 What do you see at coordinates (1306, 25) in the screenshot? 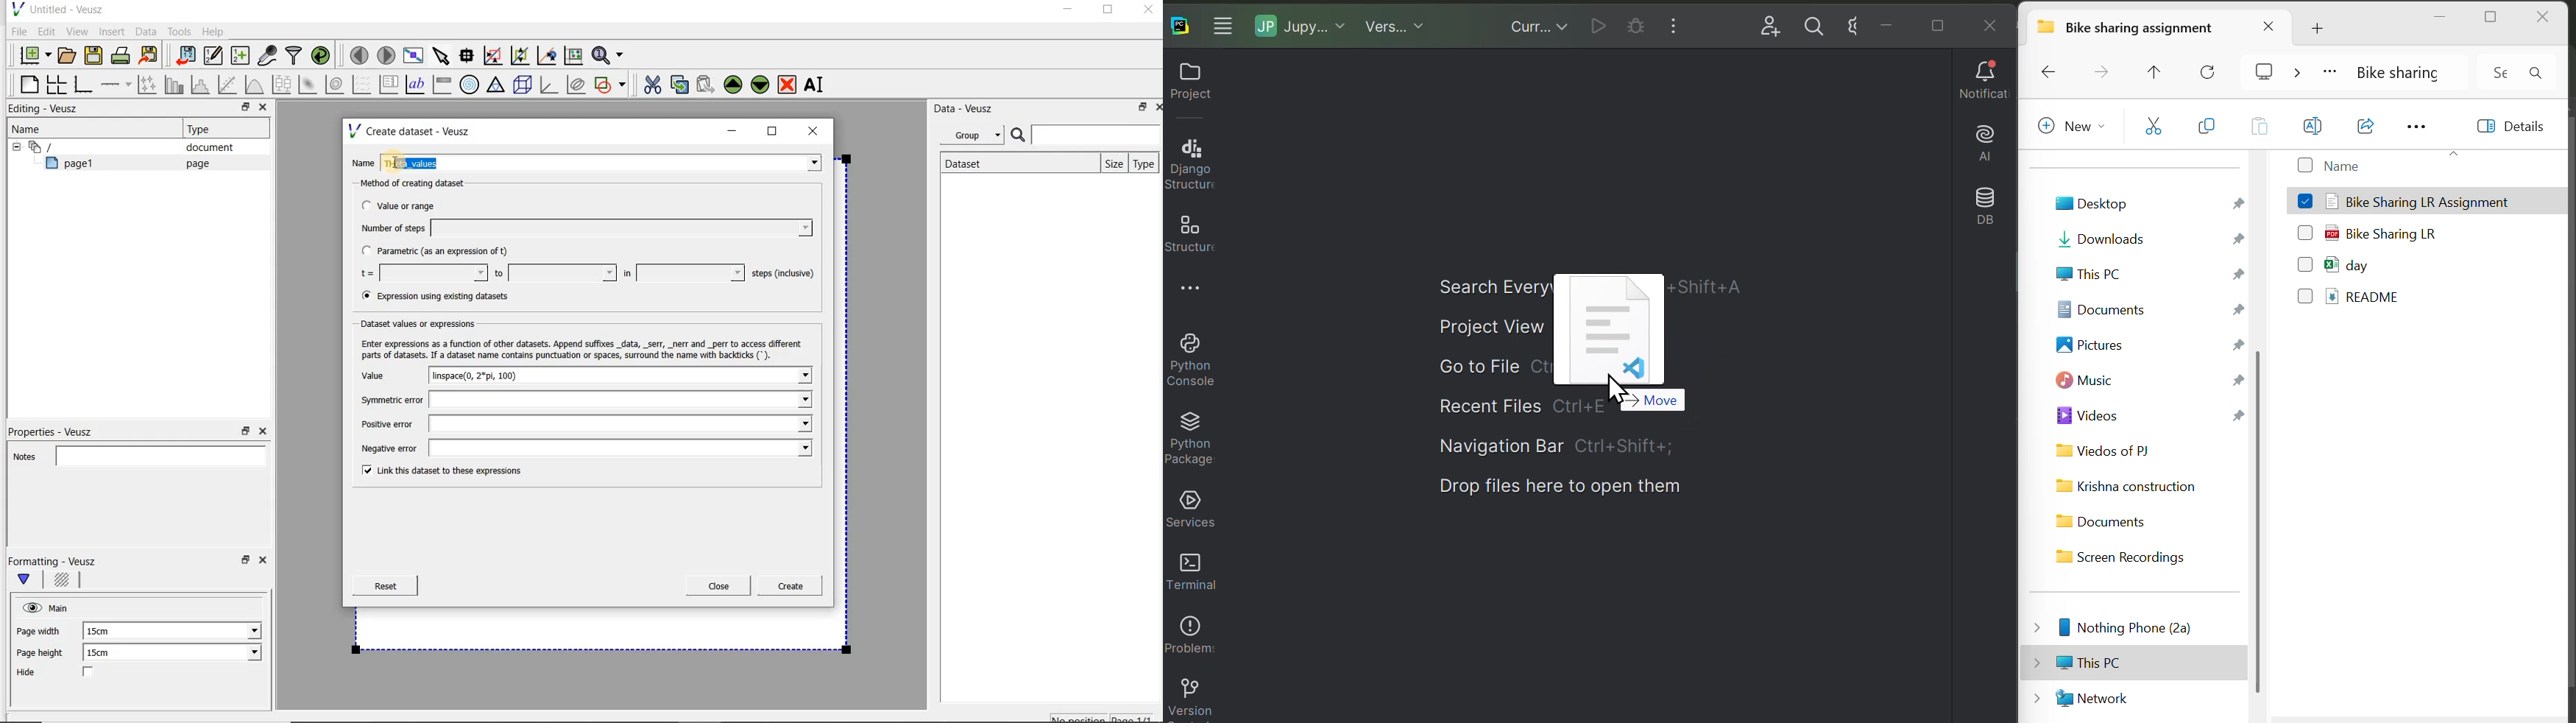
I see `Jupiter notebook` at bounding box center [1306, 25].